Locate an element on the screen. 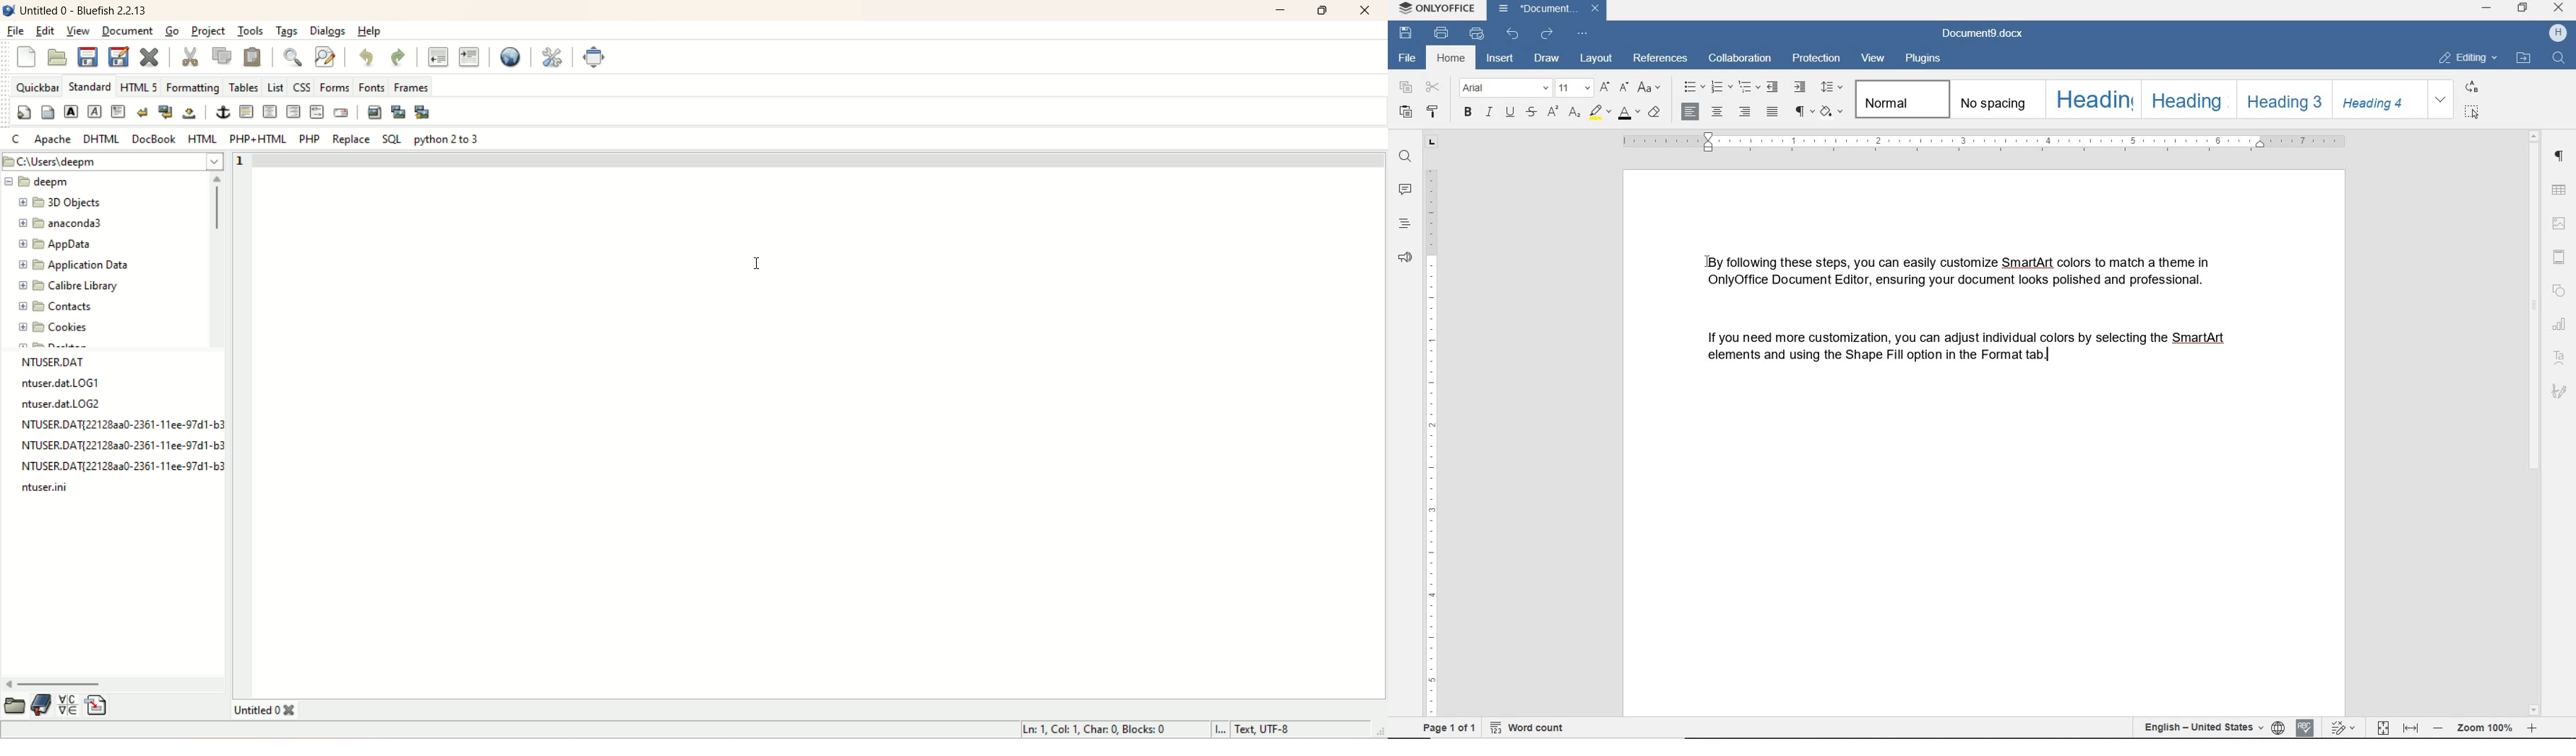 The width and height of the screenshot is (2576, 756). expand  is located at coordinates (2441, 100).